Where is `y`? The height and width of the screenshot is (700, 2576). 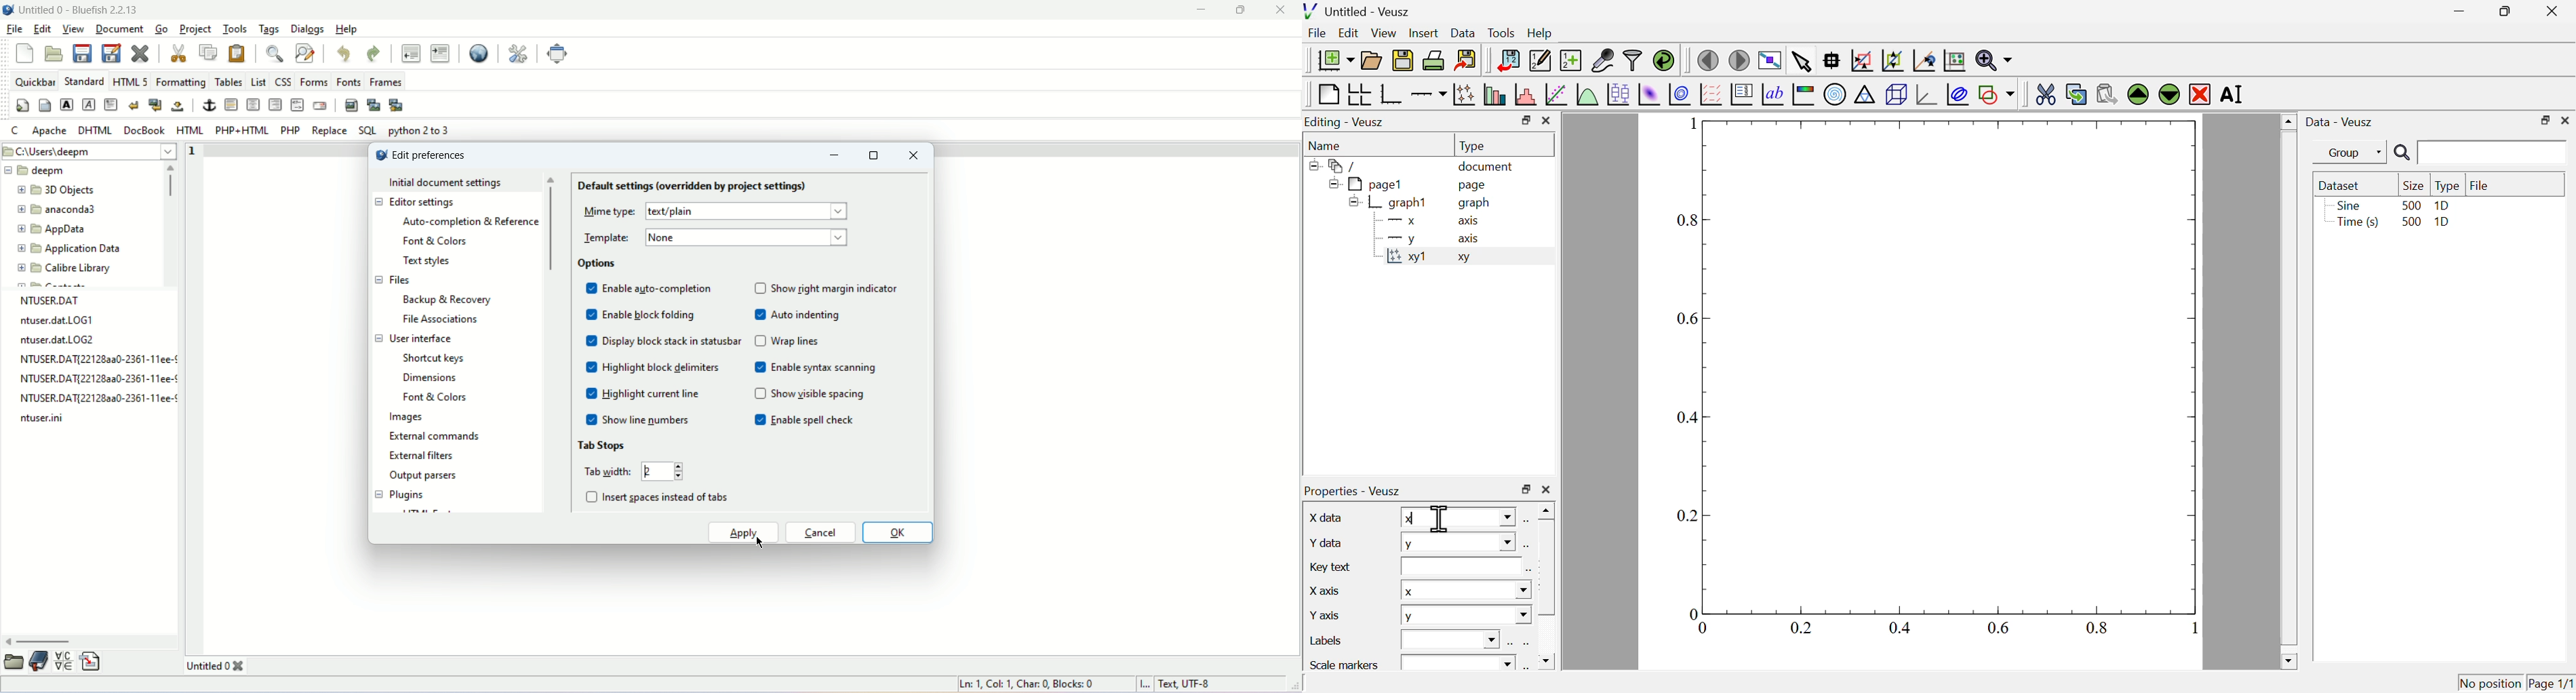 y is located at coordinates (1466, 616).